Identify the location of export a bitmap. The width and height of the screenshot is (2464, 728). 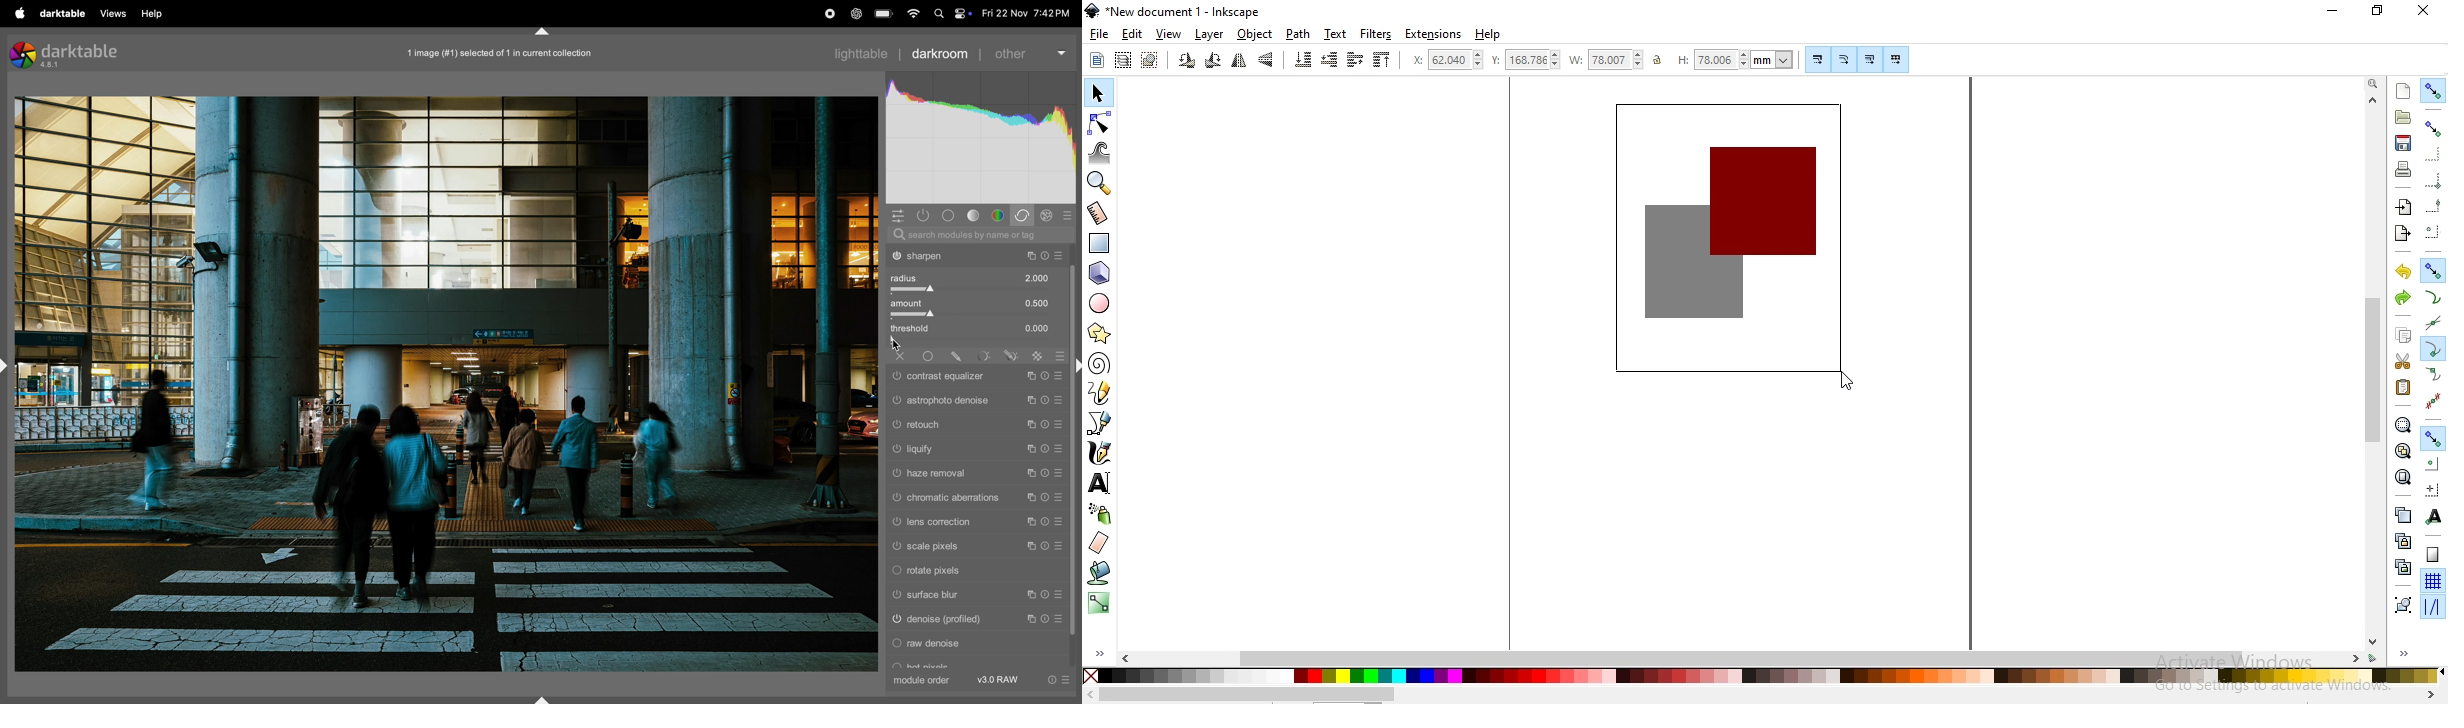
(2401, 234).